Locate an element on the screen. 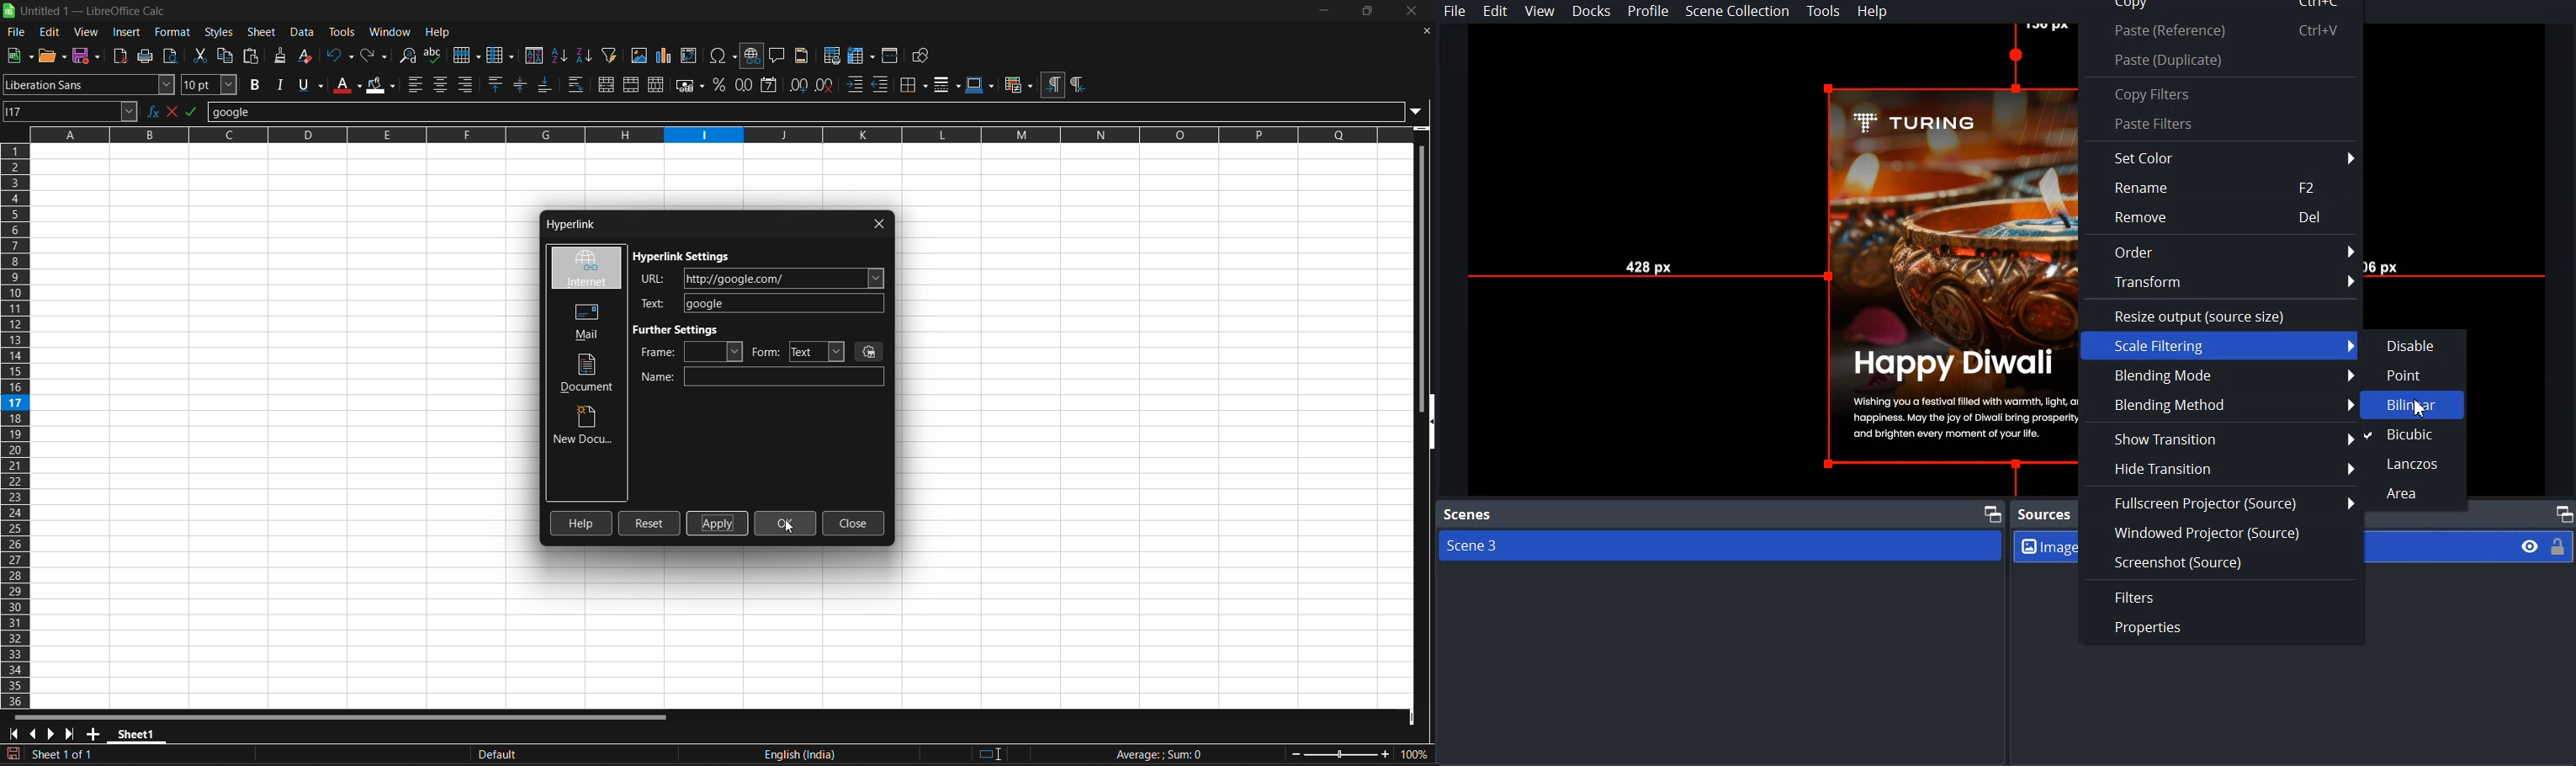  Hide transition is located at coordinates (2216, 468).